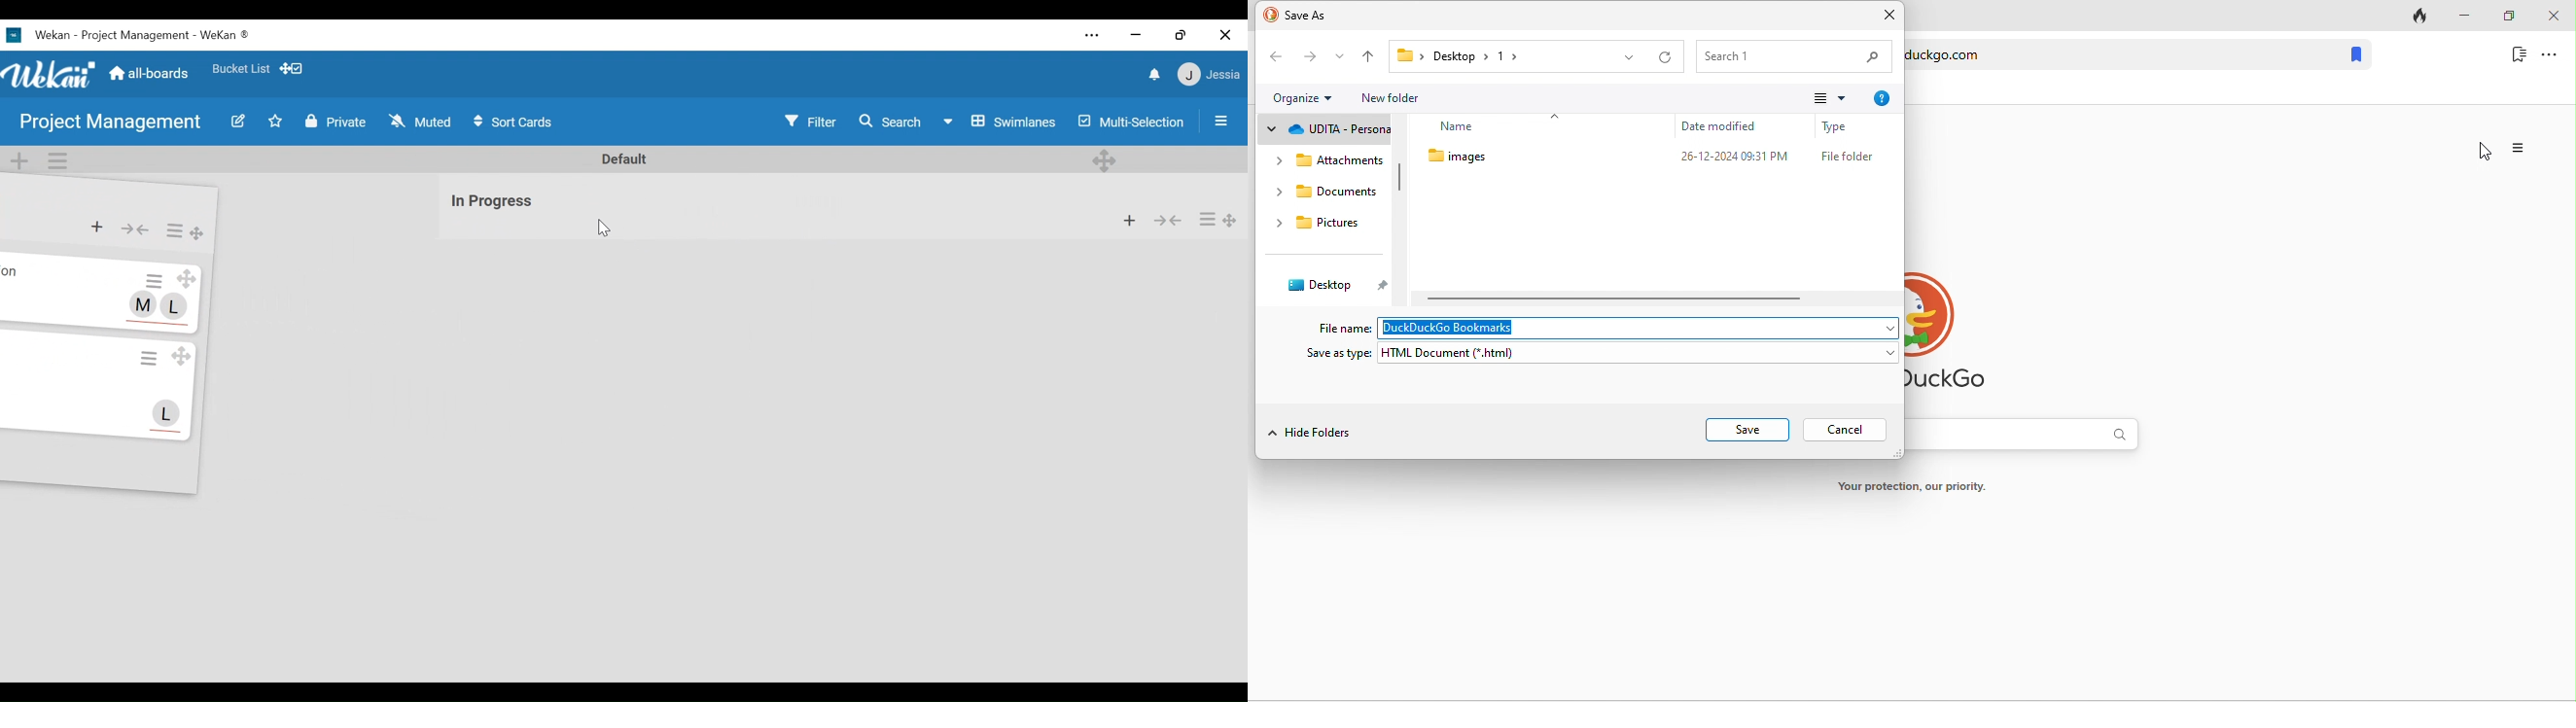 This screenshot has width=2576, height=728. I want to click on options, so click(2556, 55).